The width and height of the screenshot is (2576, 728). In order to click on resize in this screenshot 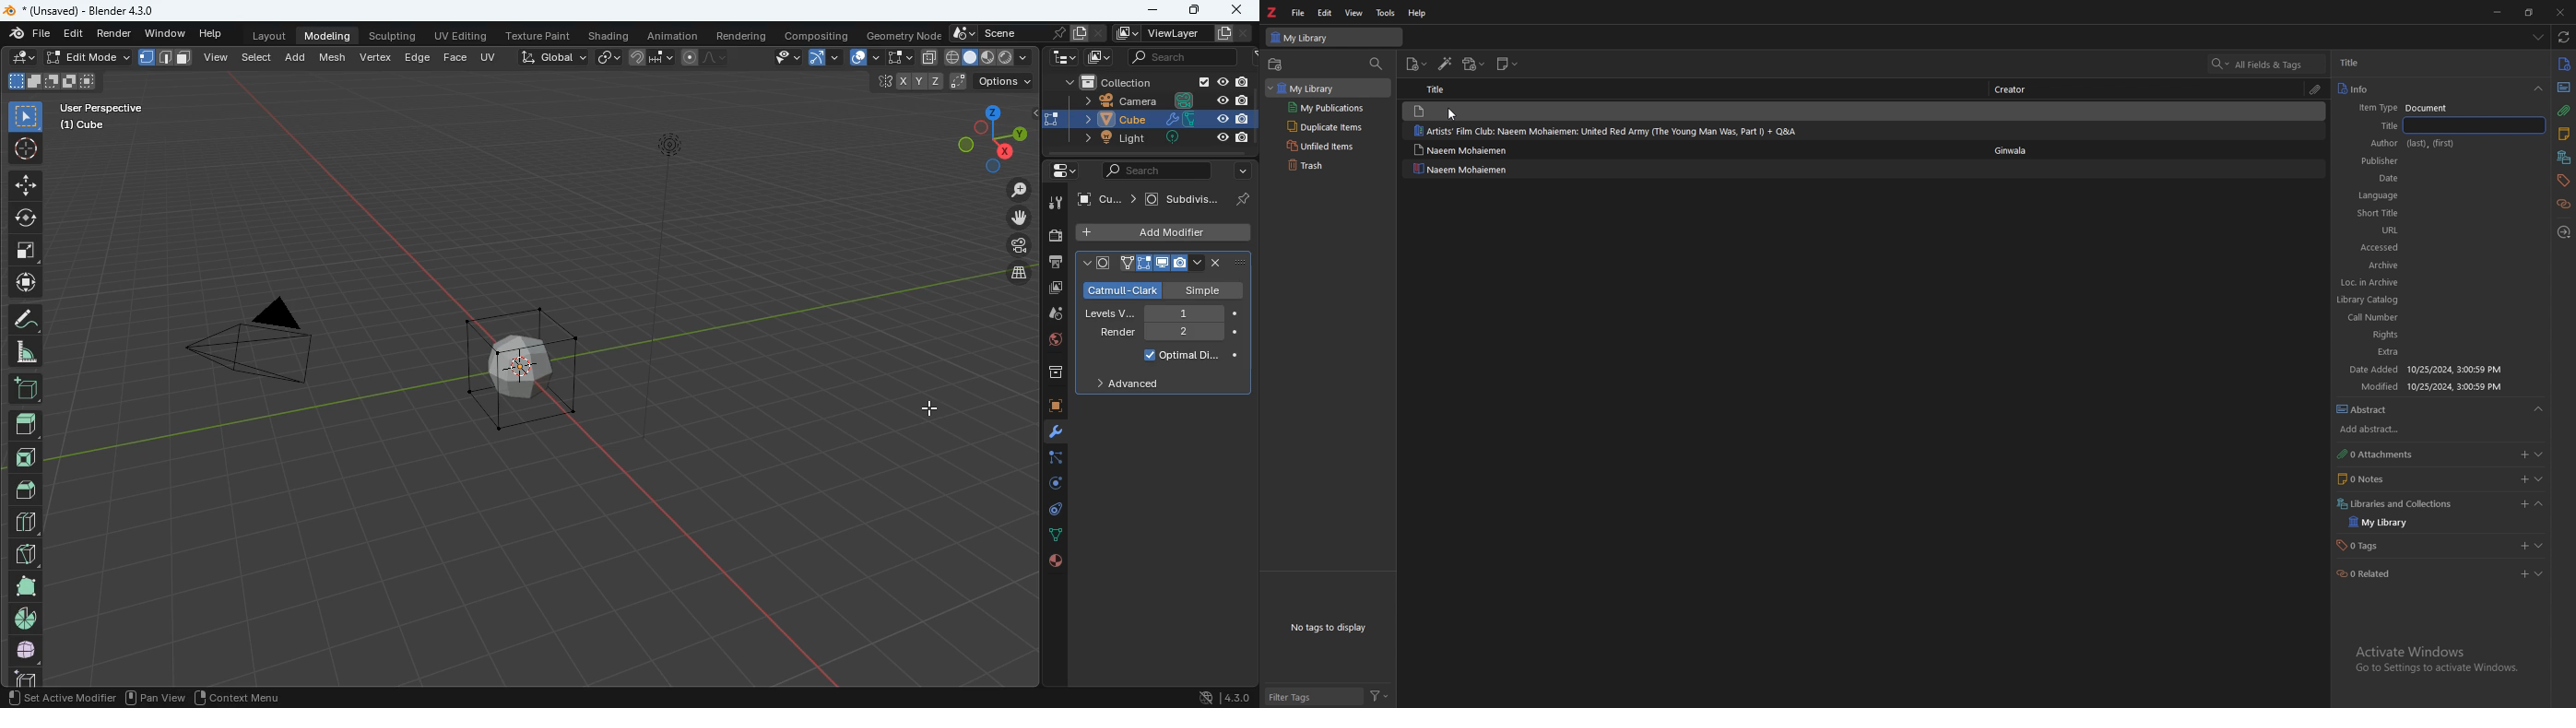, I will do `click(2531, 12)`.